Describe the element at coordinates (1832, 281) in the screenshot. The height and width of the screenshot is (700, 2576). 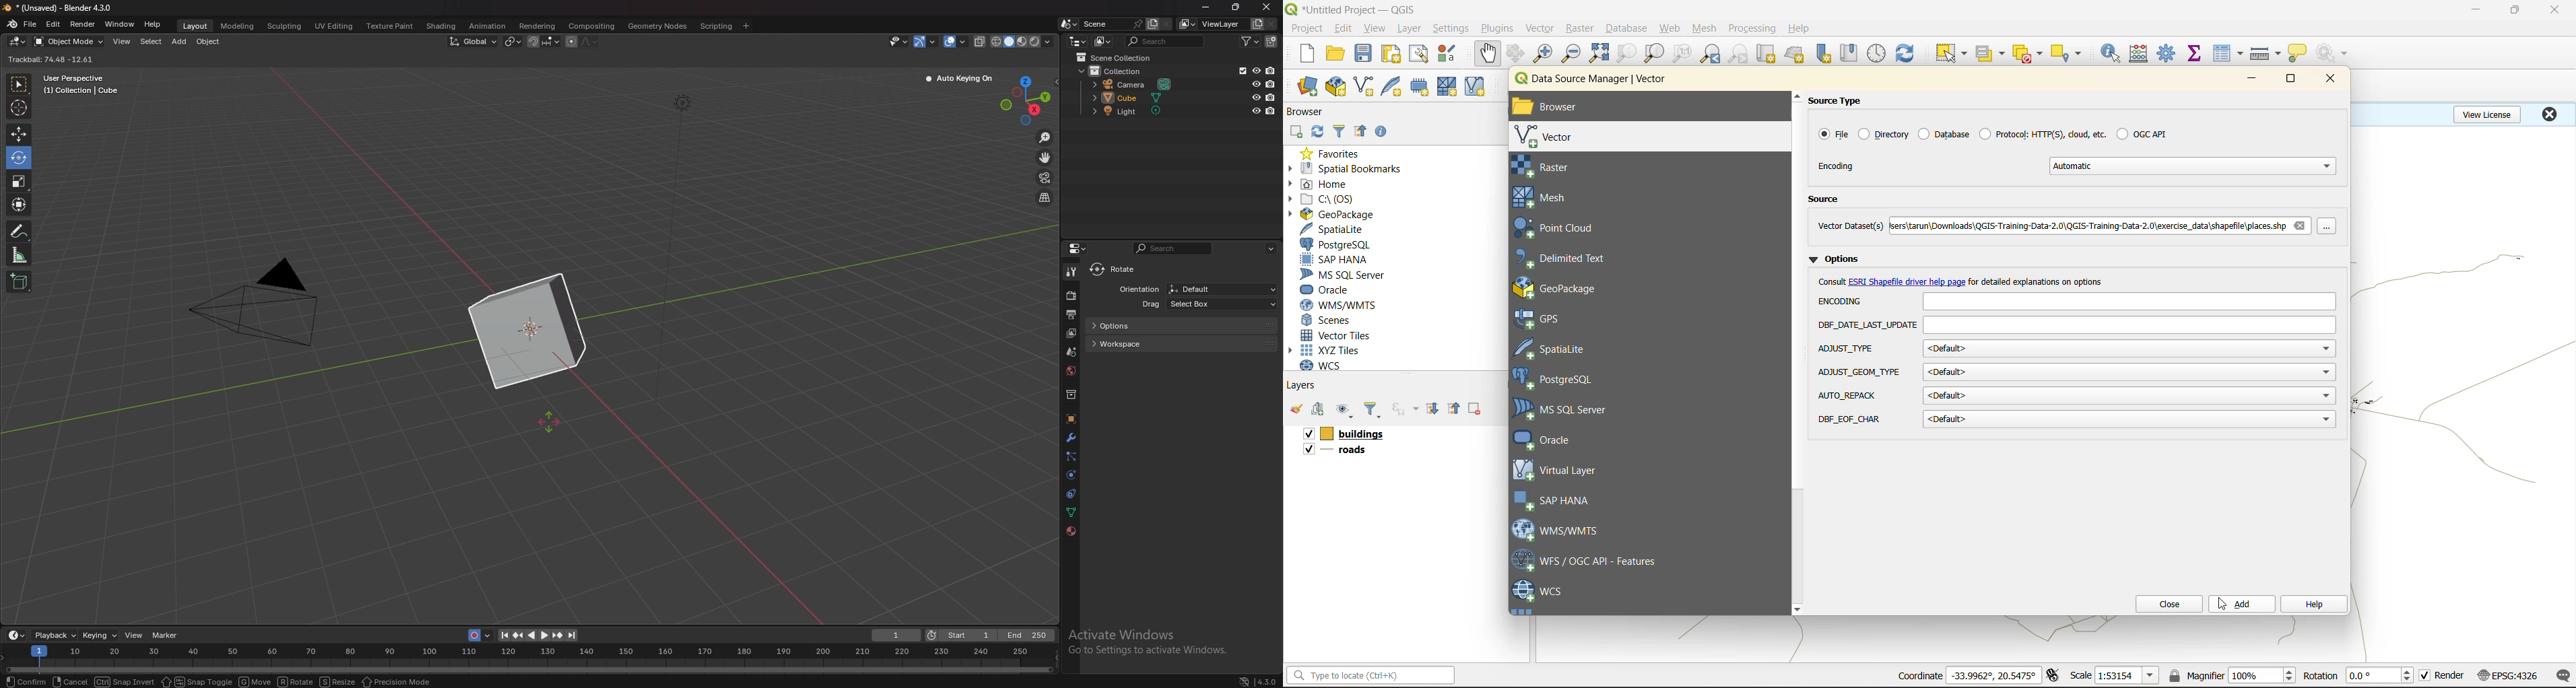
I see `text` at that location.